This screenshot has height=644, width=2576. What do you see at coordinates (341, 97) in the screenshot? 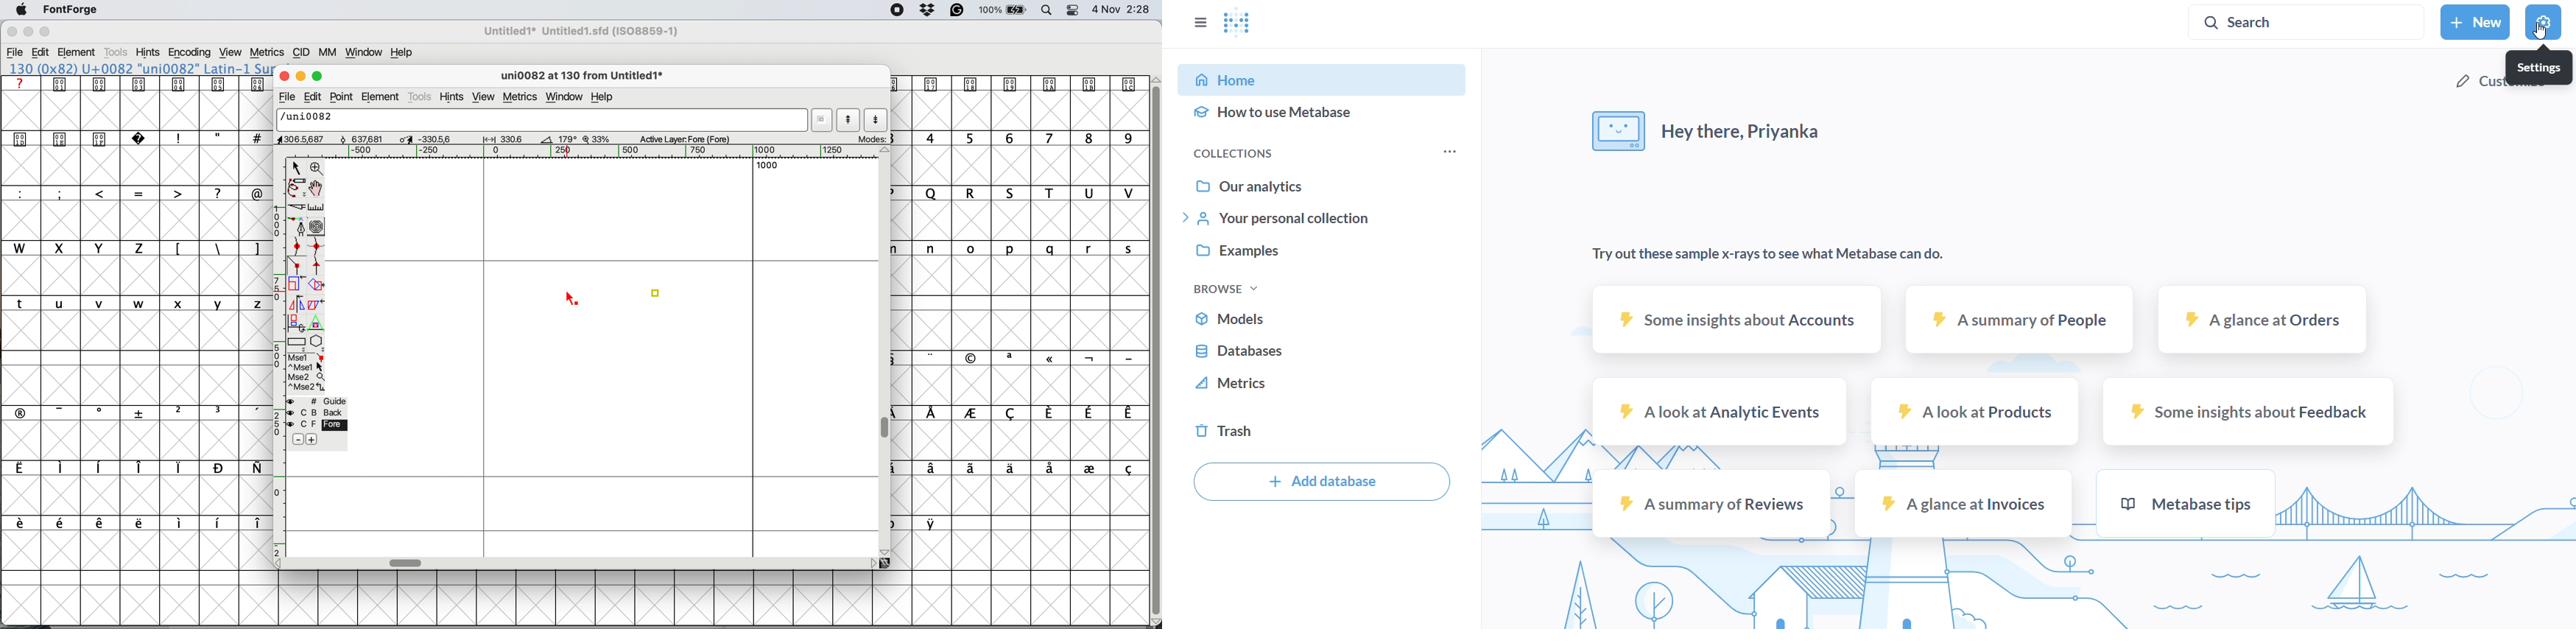
I see `point` at bounding box center [341, 97].